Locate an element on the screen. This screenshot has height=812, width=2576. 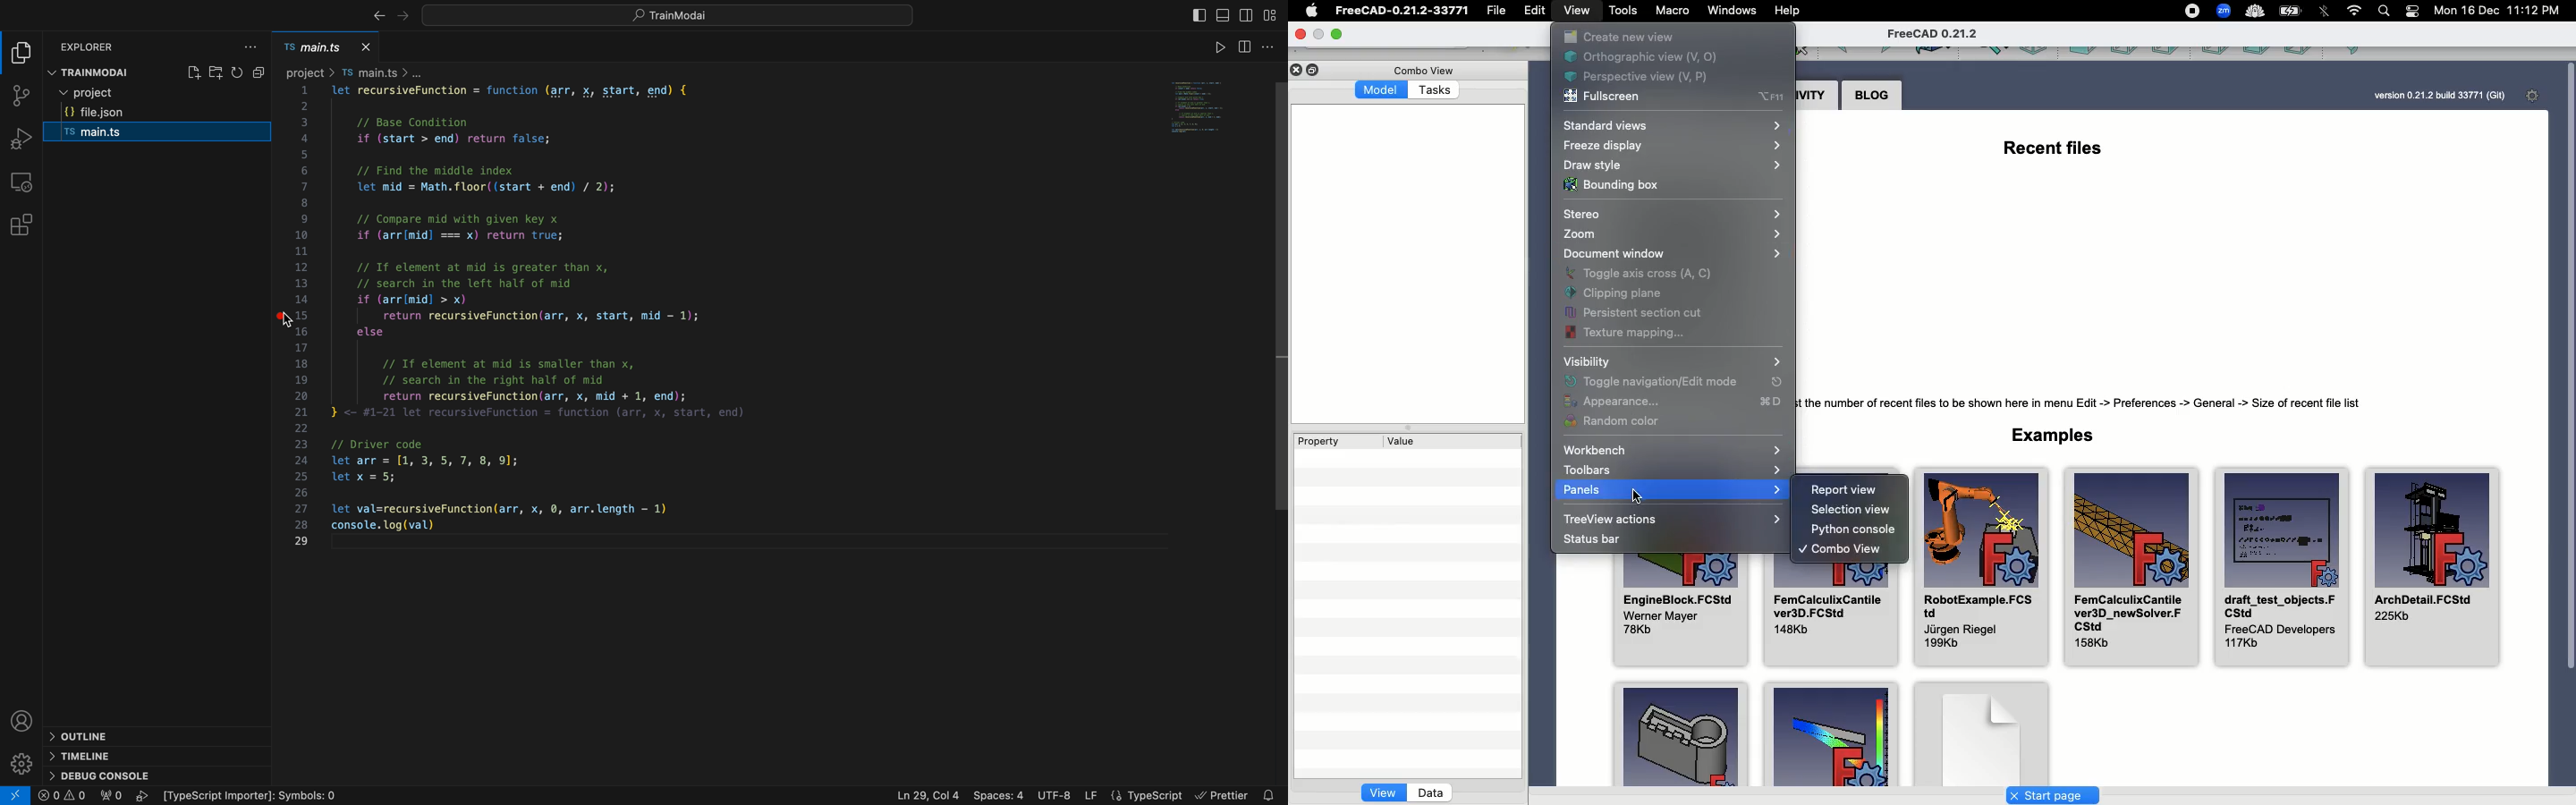
Orthographic view is located at coordinates (1667, 55).